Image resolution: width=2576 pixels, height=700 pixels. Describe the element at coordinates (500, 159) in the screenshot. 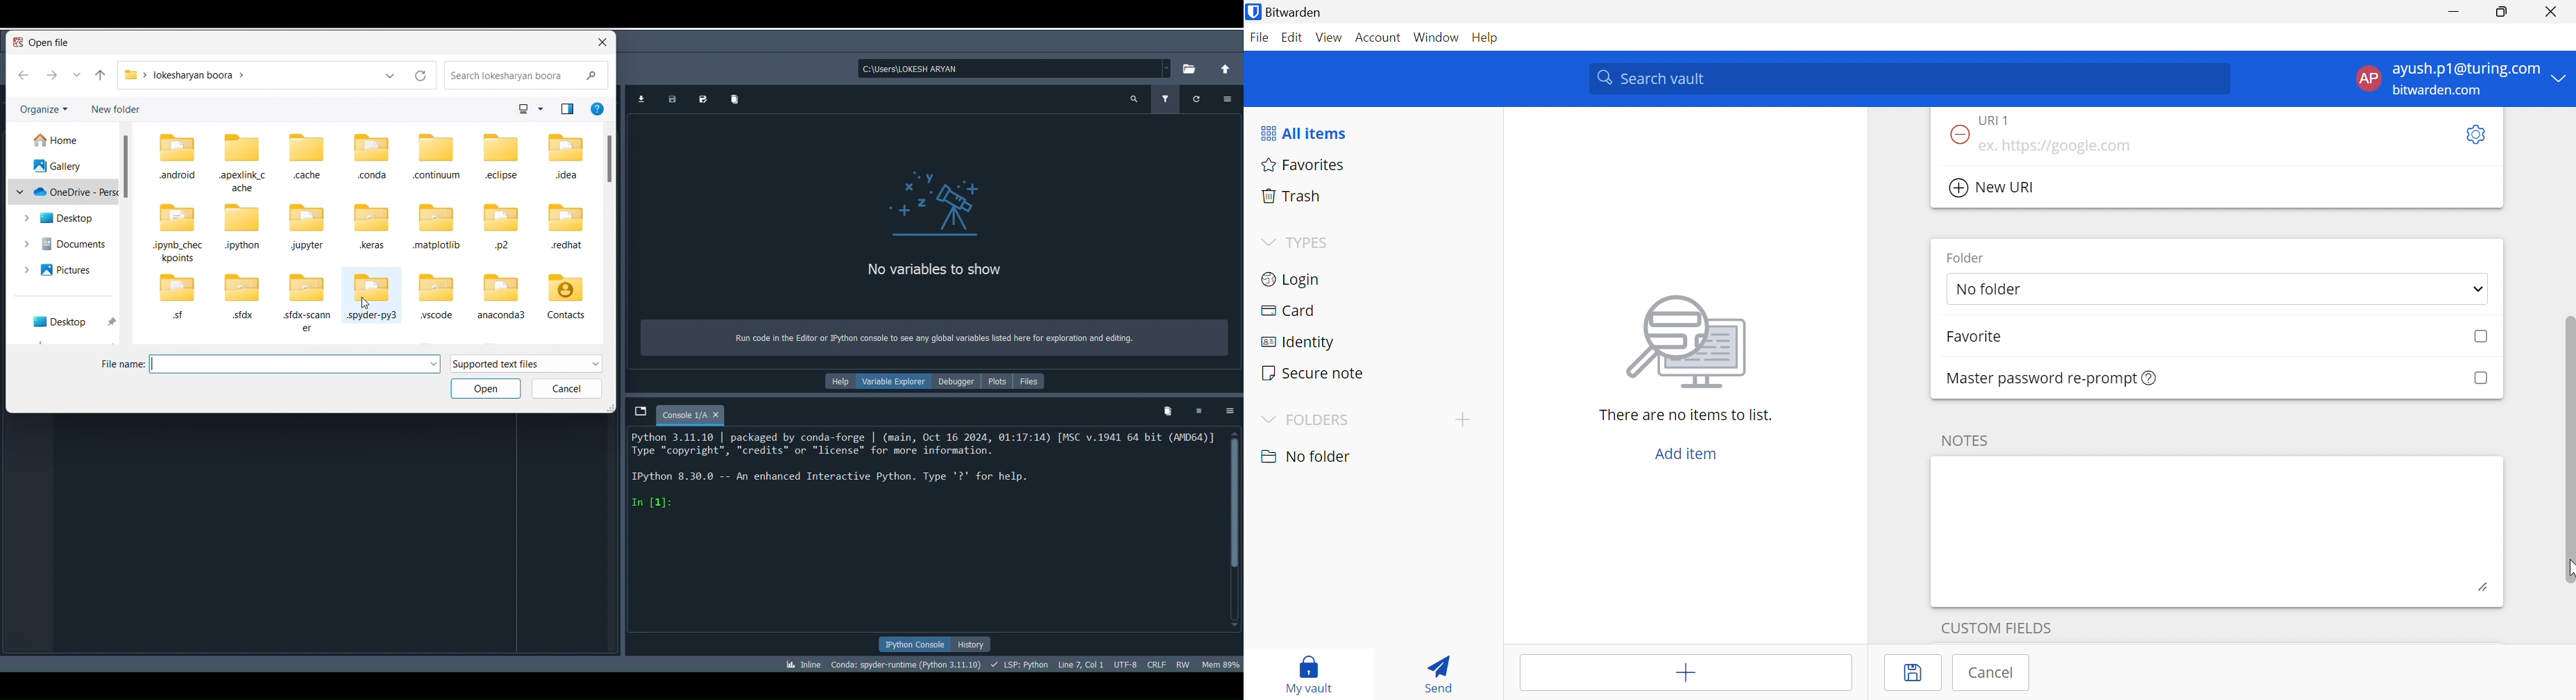

I see `Folder` at that location.